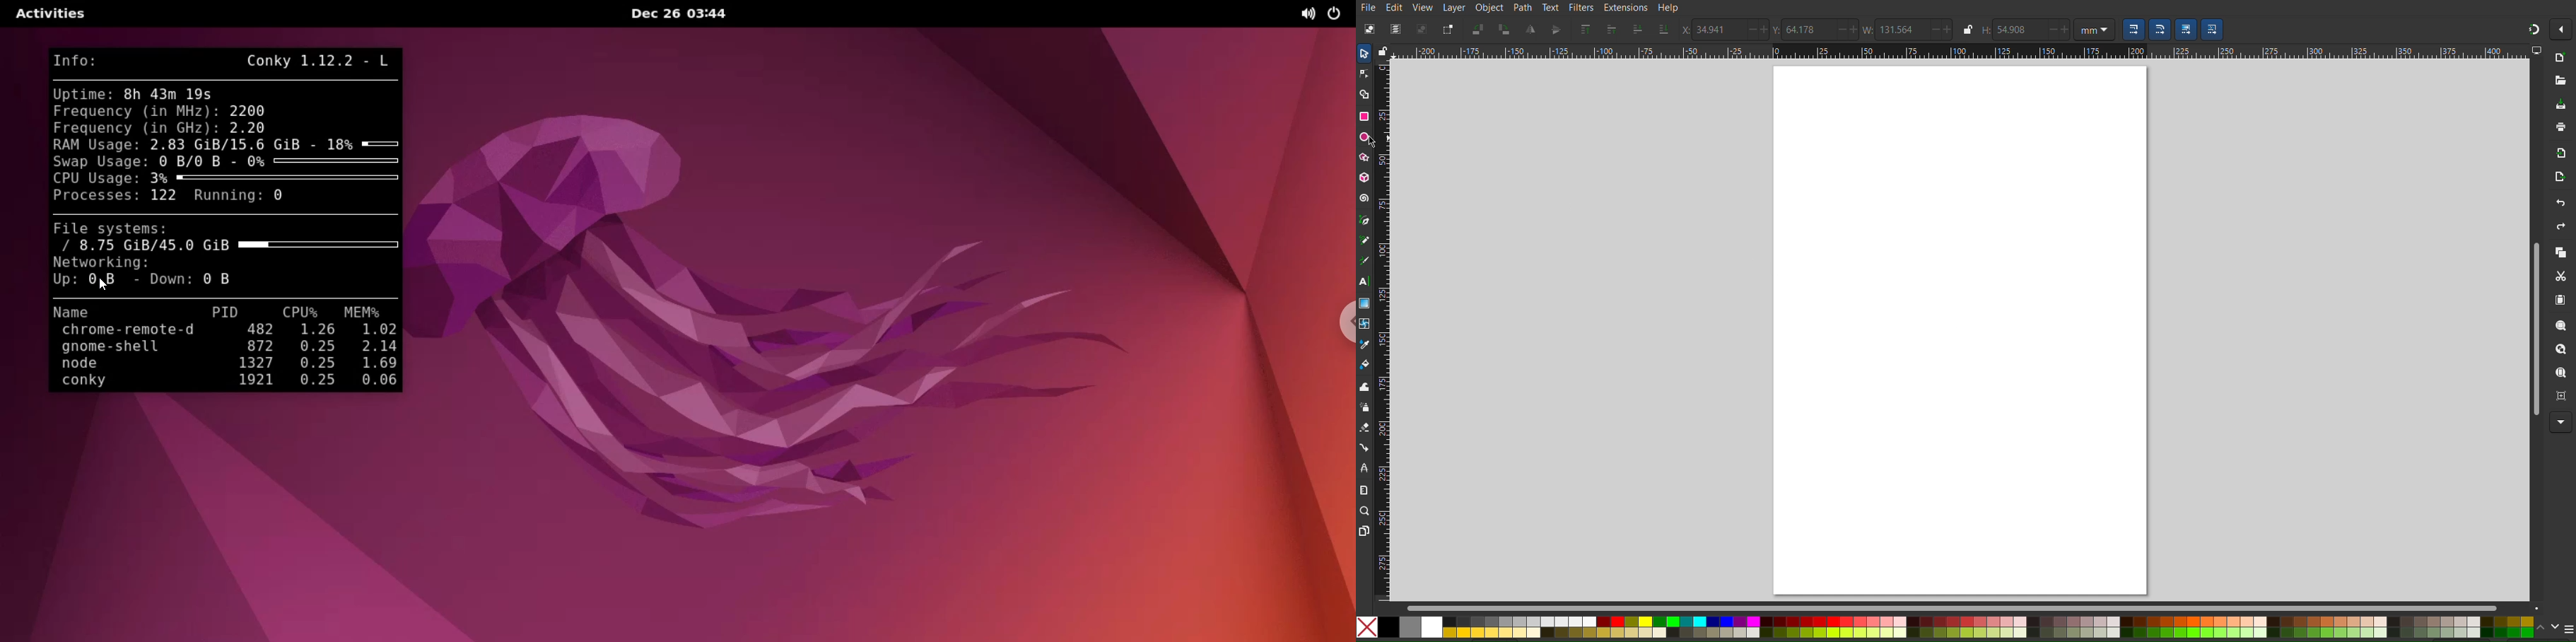 The width and height of the screenshot is (2576, 644). I want to click on 131, so click(1898, 29).